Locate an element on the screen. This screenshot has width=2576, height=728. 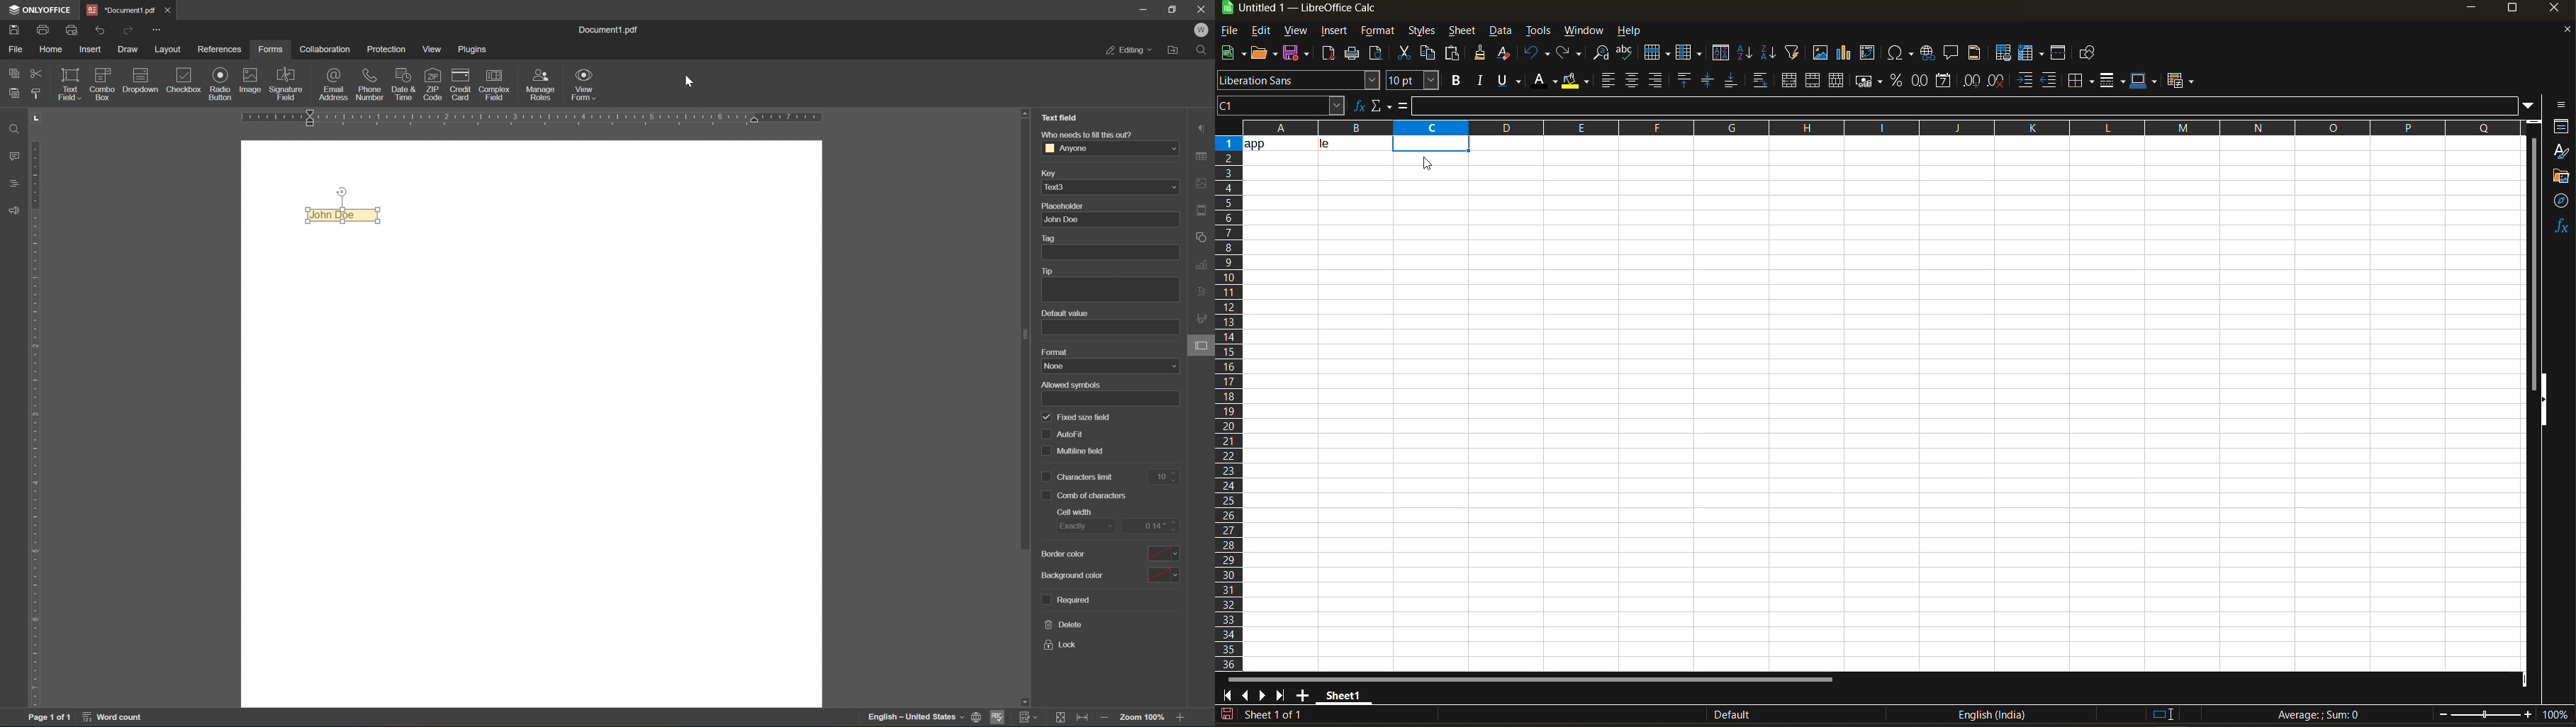
paste is located at coordinates (14, 94).